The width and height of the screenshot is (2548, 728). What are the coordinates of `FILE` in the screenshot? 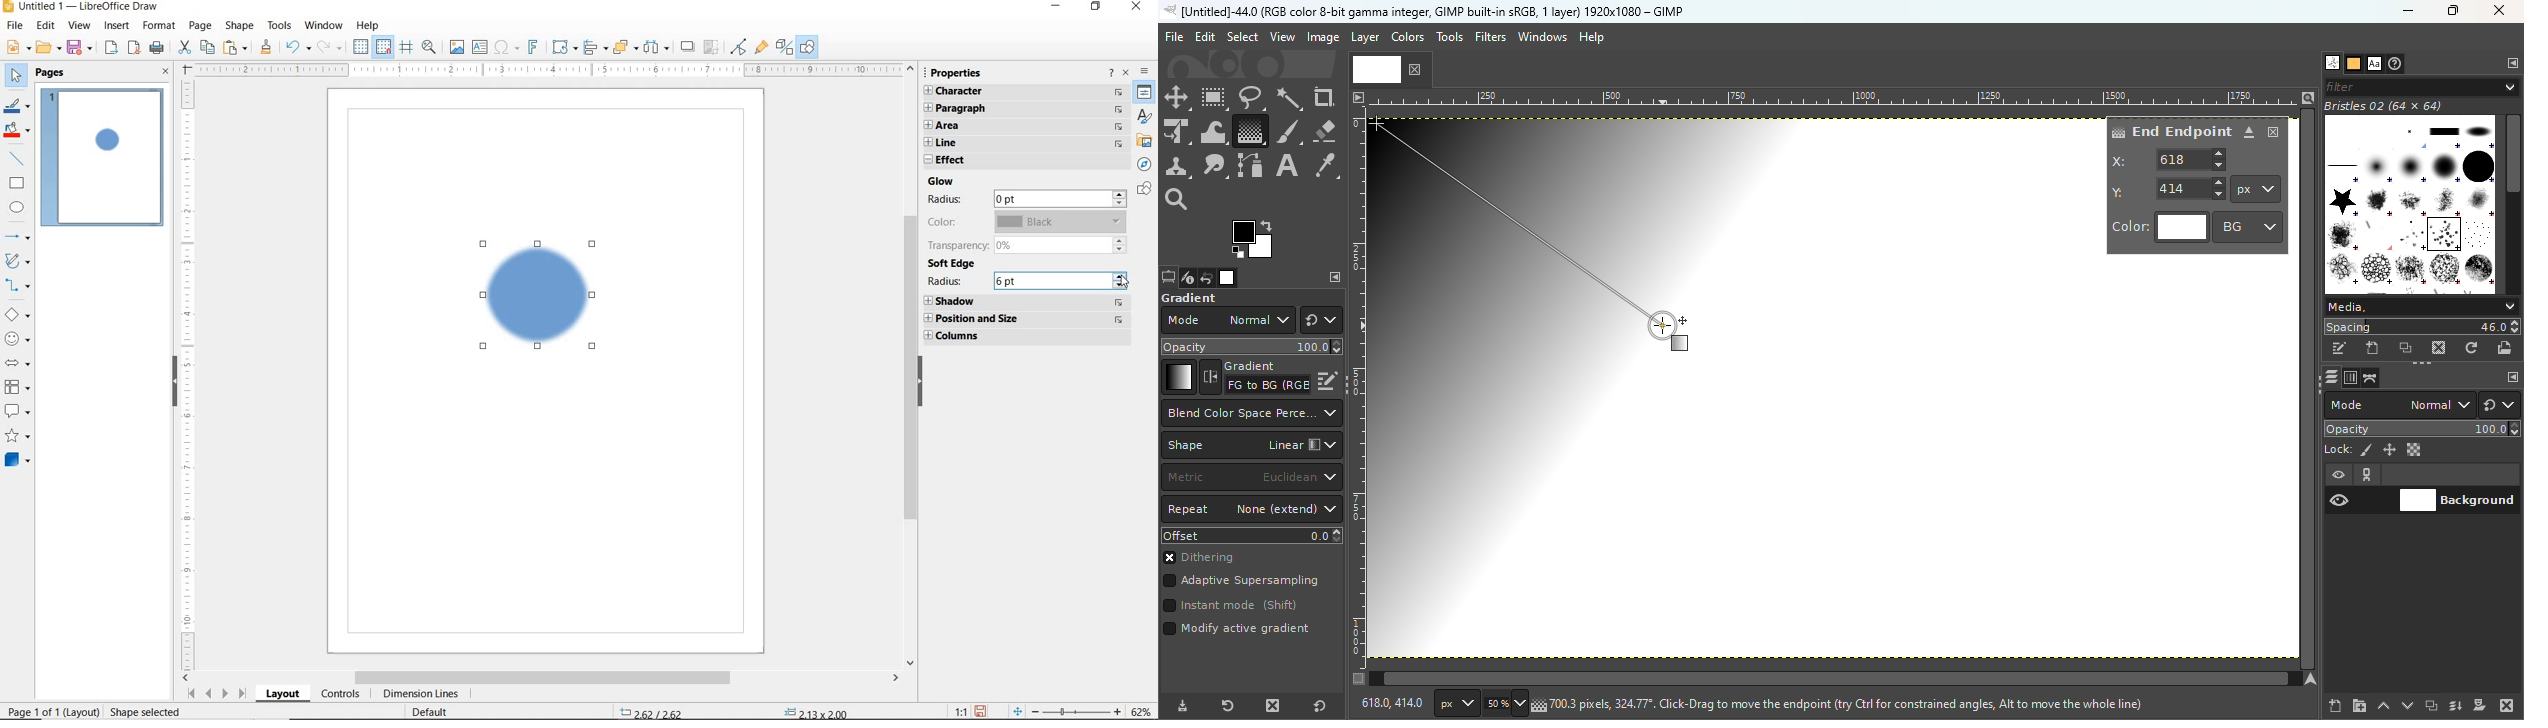 It's located at (17, 26).